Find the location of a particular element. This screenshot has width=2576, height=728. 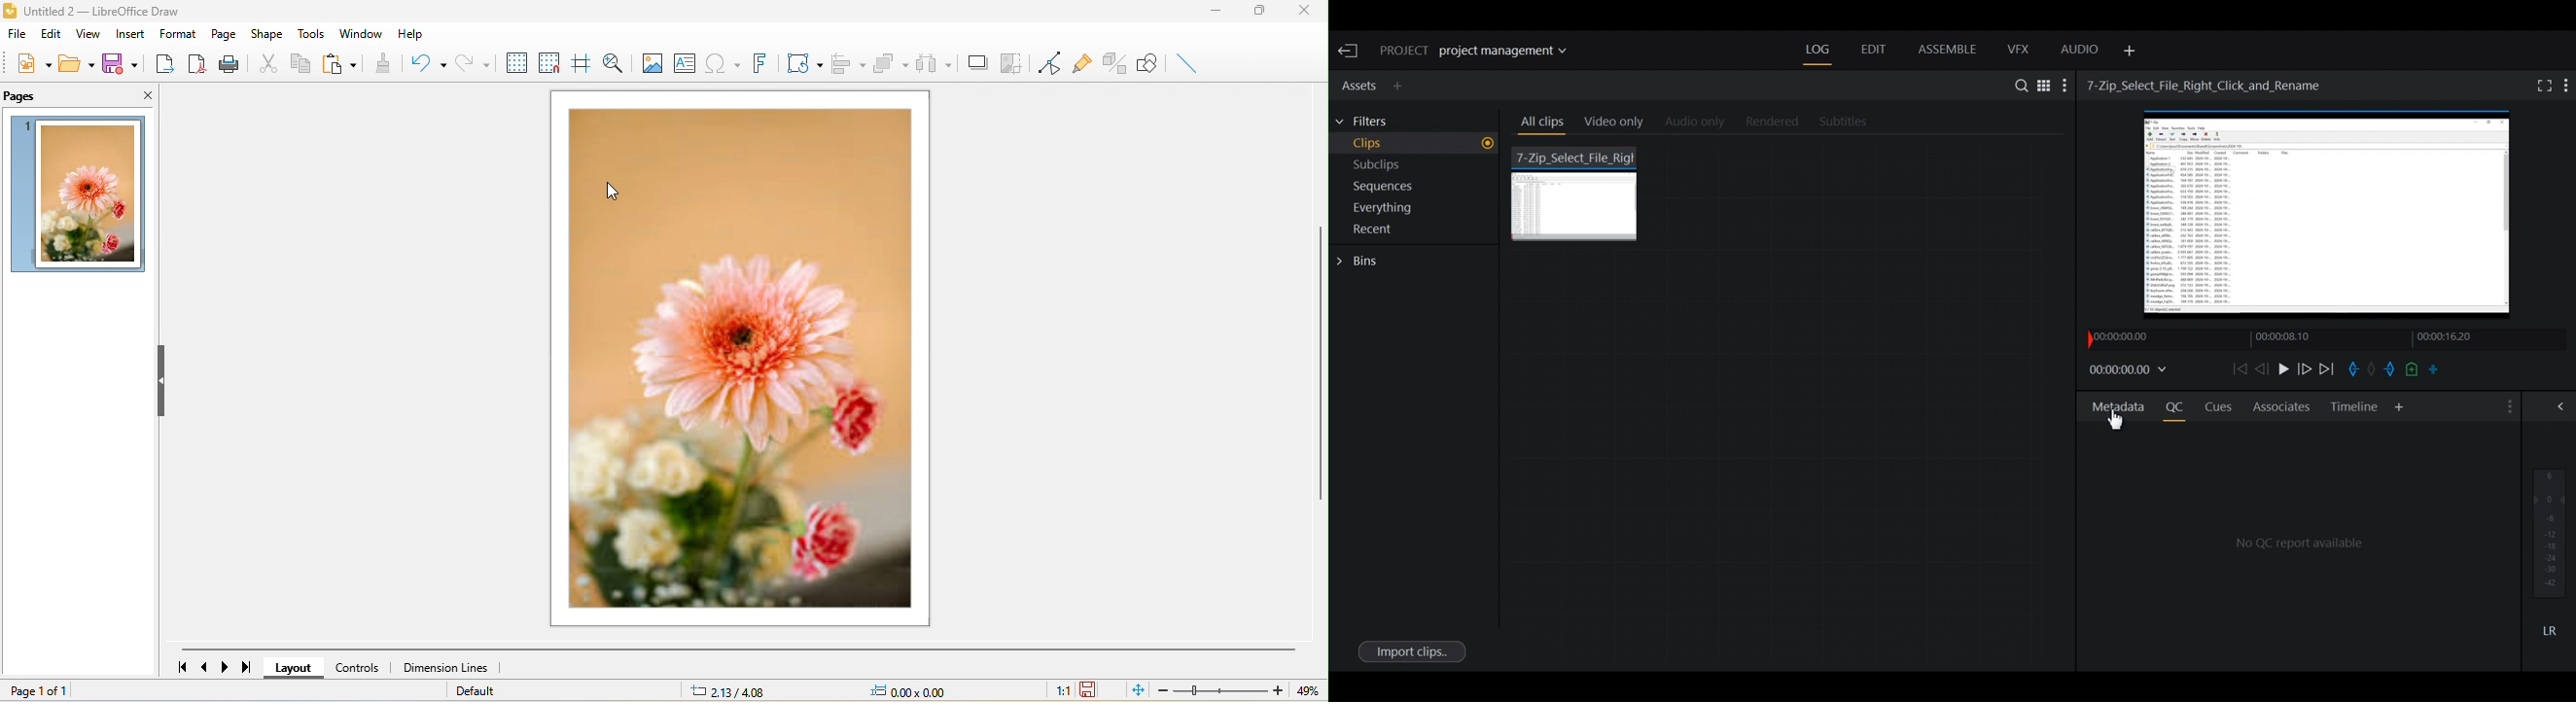

special character is located at coordinates (724, 64).